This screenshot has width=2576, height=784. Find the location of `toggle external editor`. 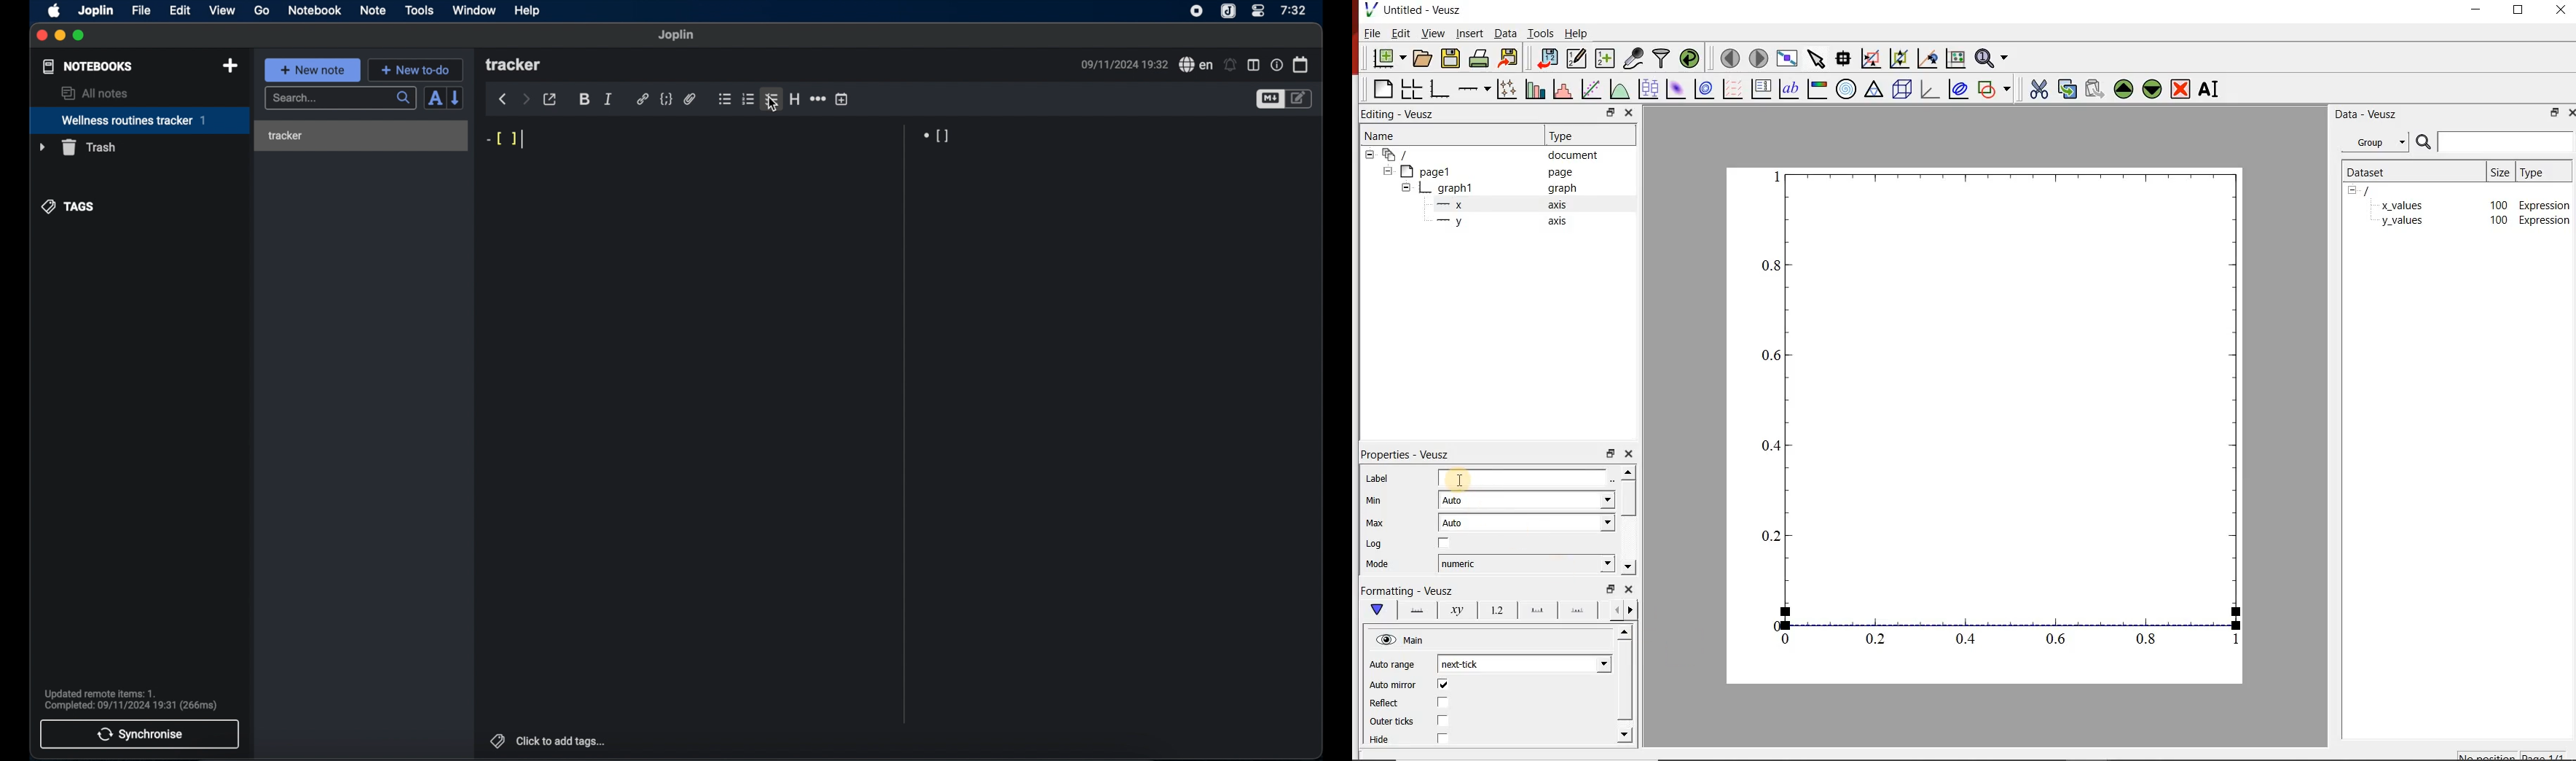

toggle external editor is located at coordinates (550, 99).